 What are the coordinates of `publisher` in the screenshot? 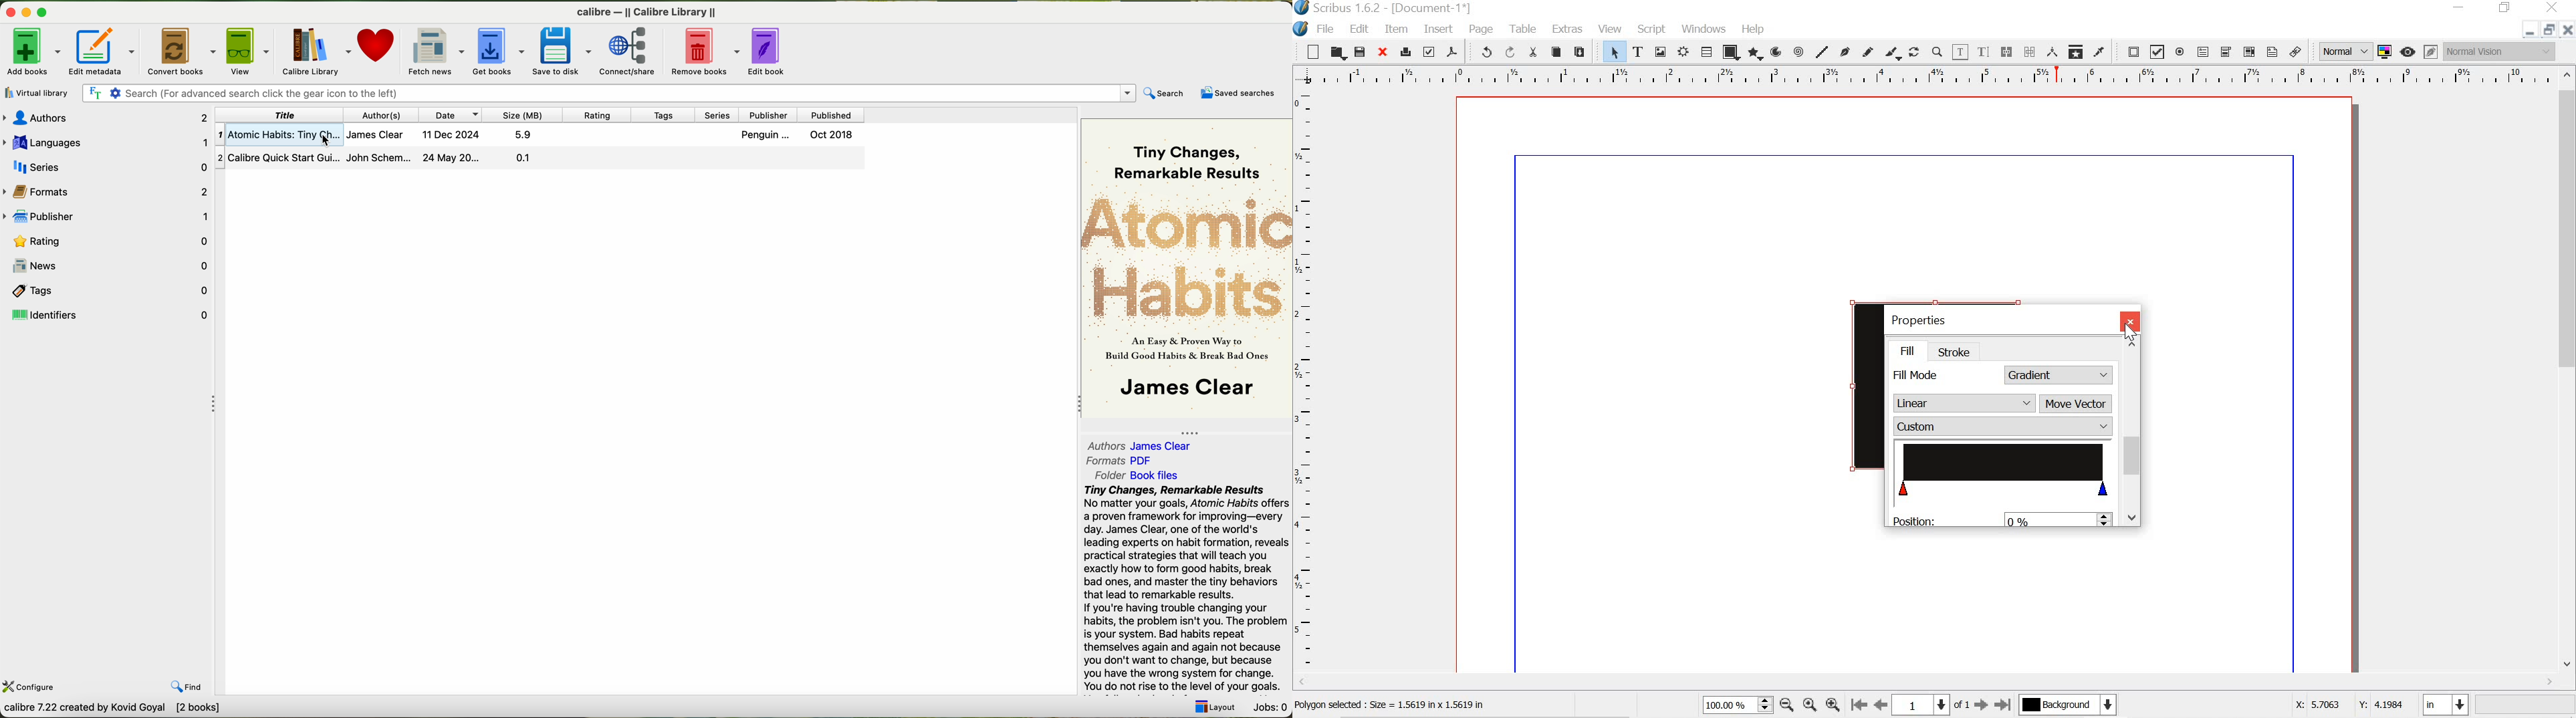 It's located at (769, 115).